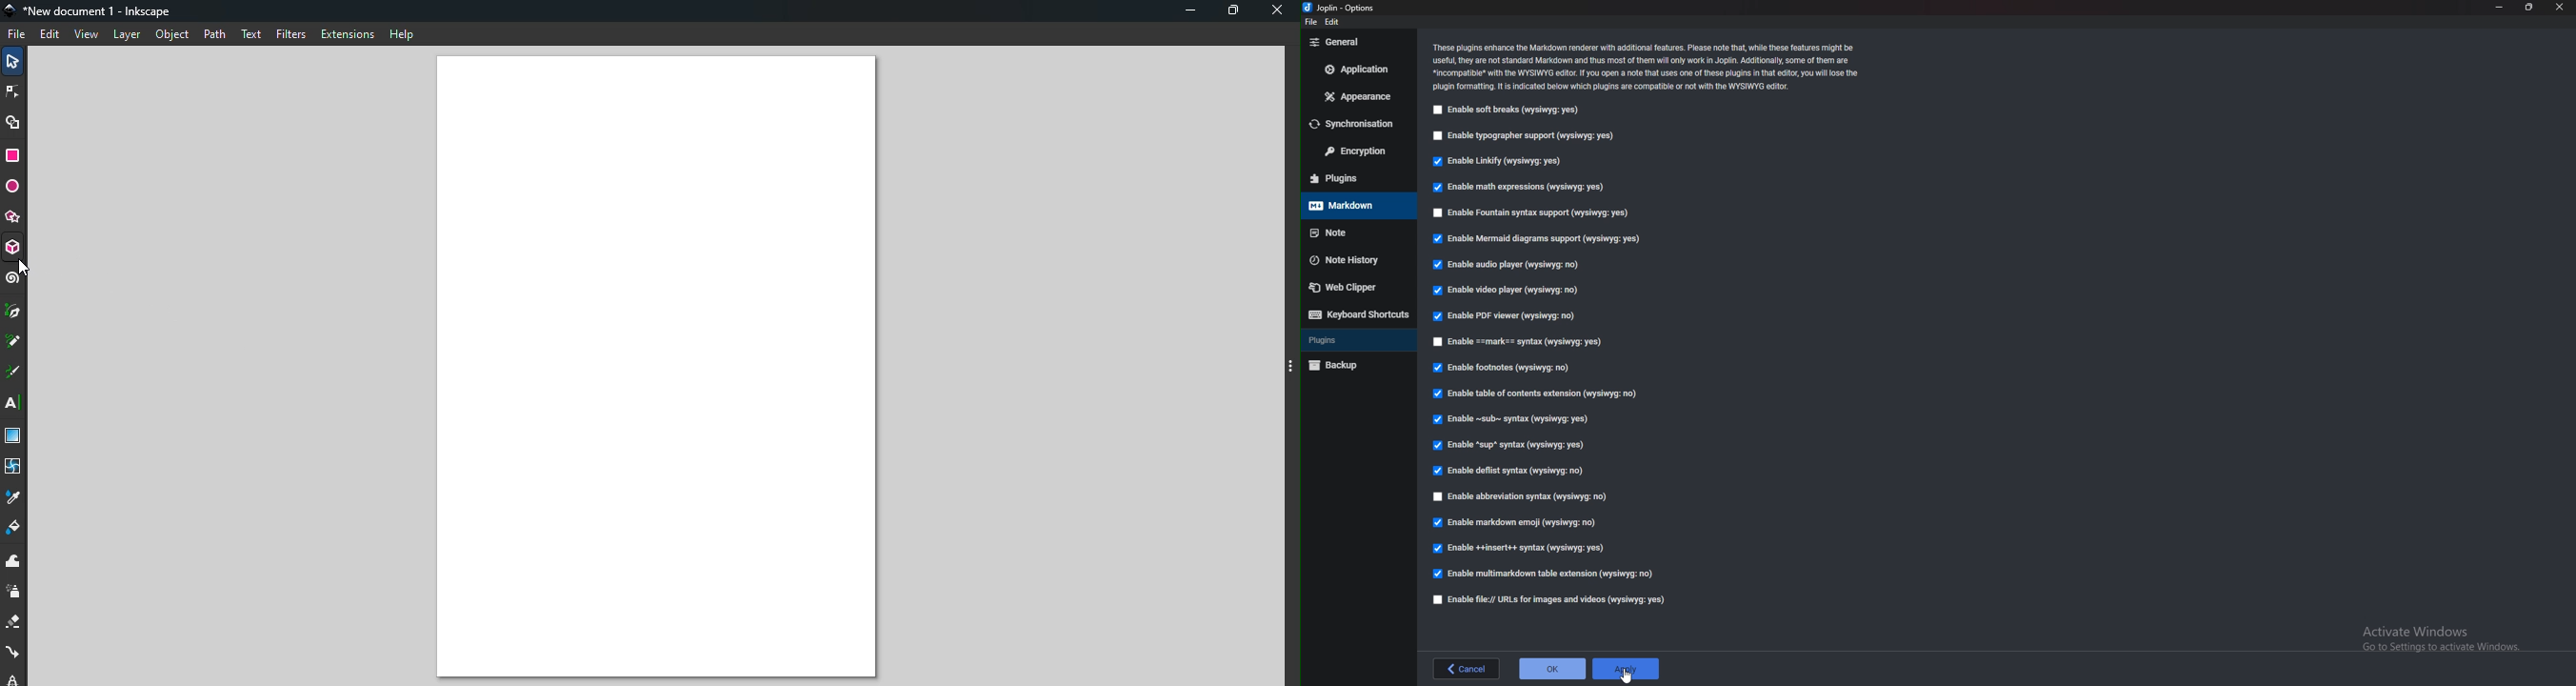 This screenshot has height=700, width=2576. Describe the element at coordinates (1630, 676) in the screenshot. I see `cursor` at that location.